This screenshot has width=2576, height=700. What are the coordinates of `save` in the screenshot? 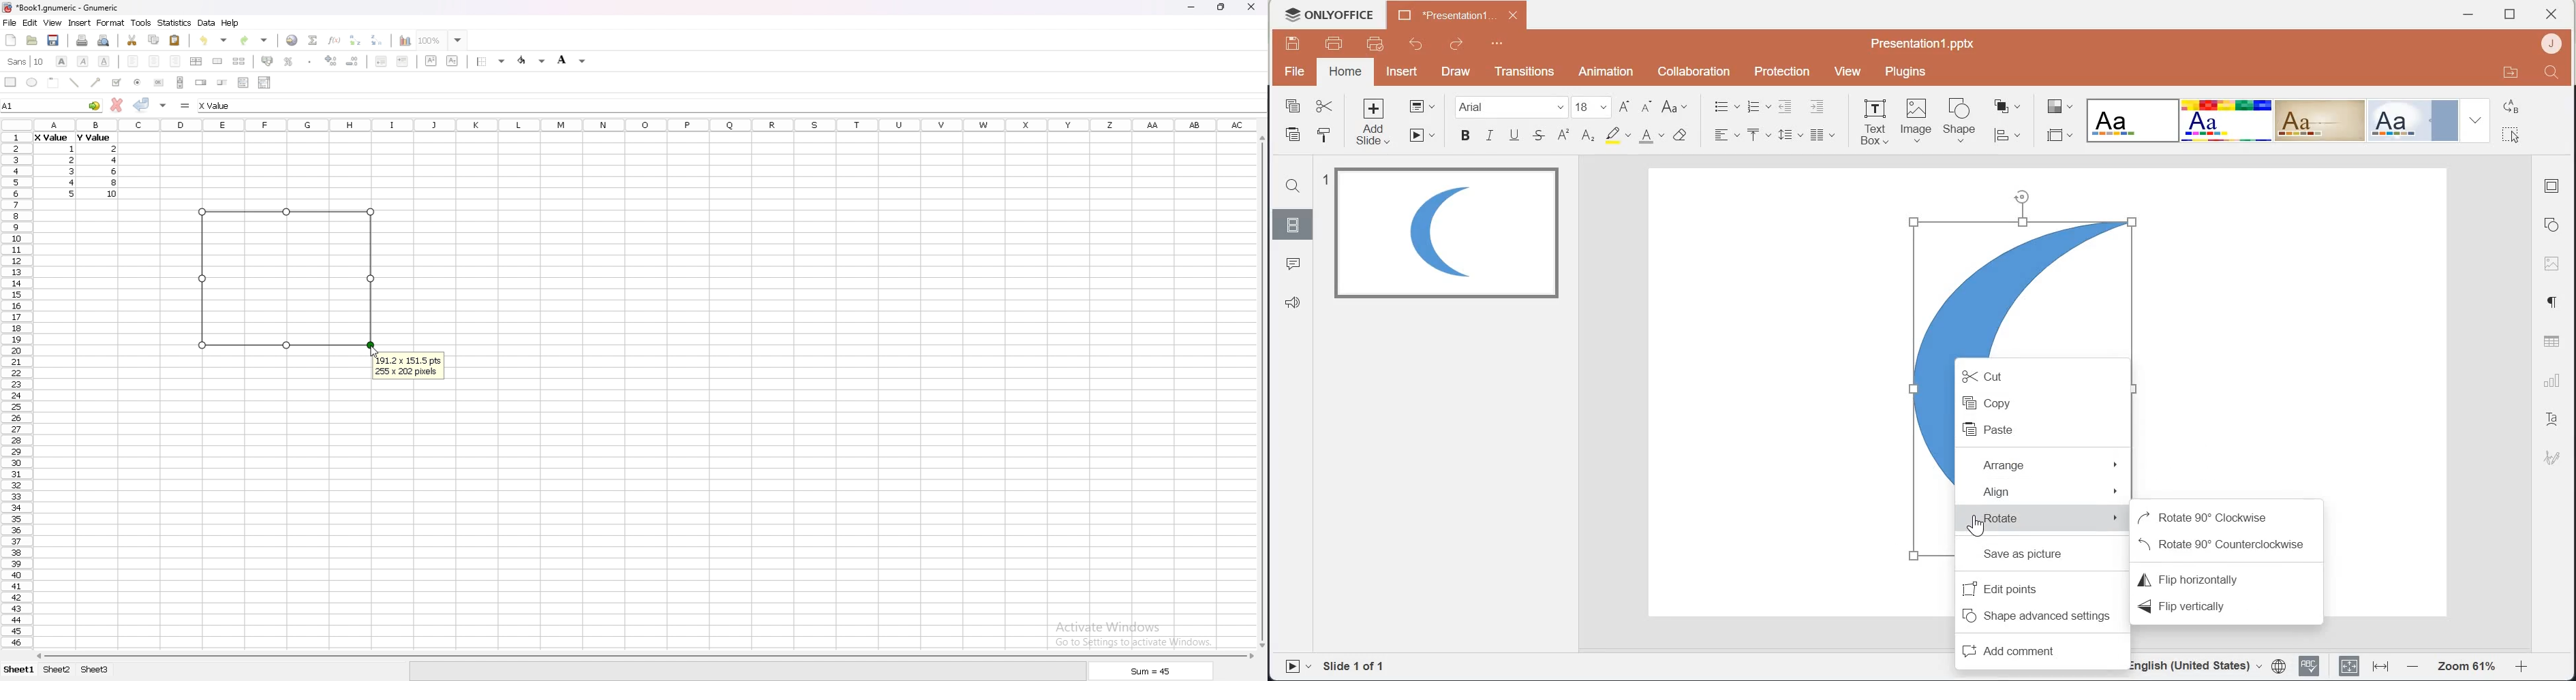 It's located at (53, 40).